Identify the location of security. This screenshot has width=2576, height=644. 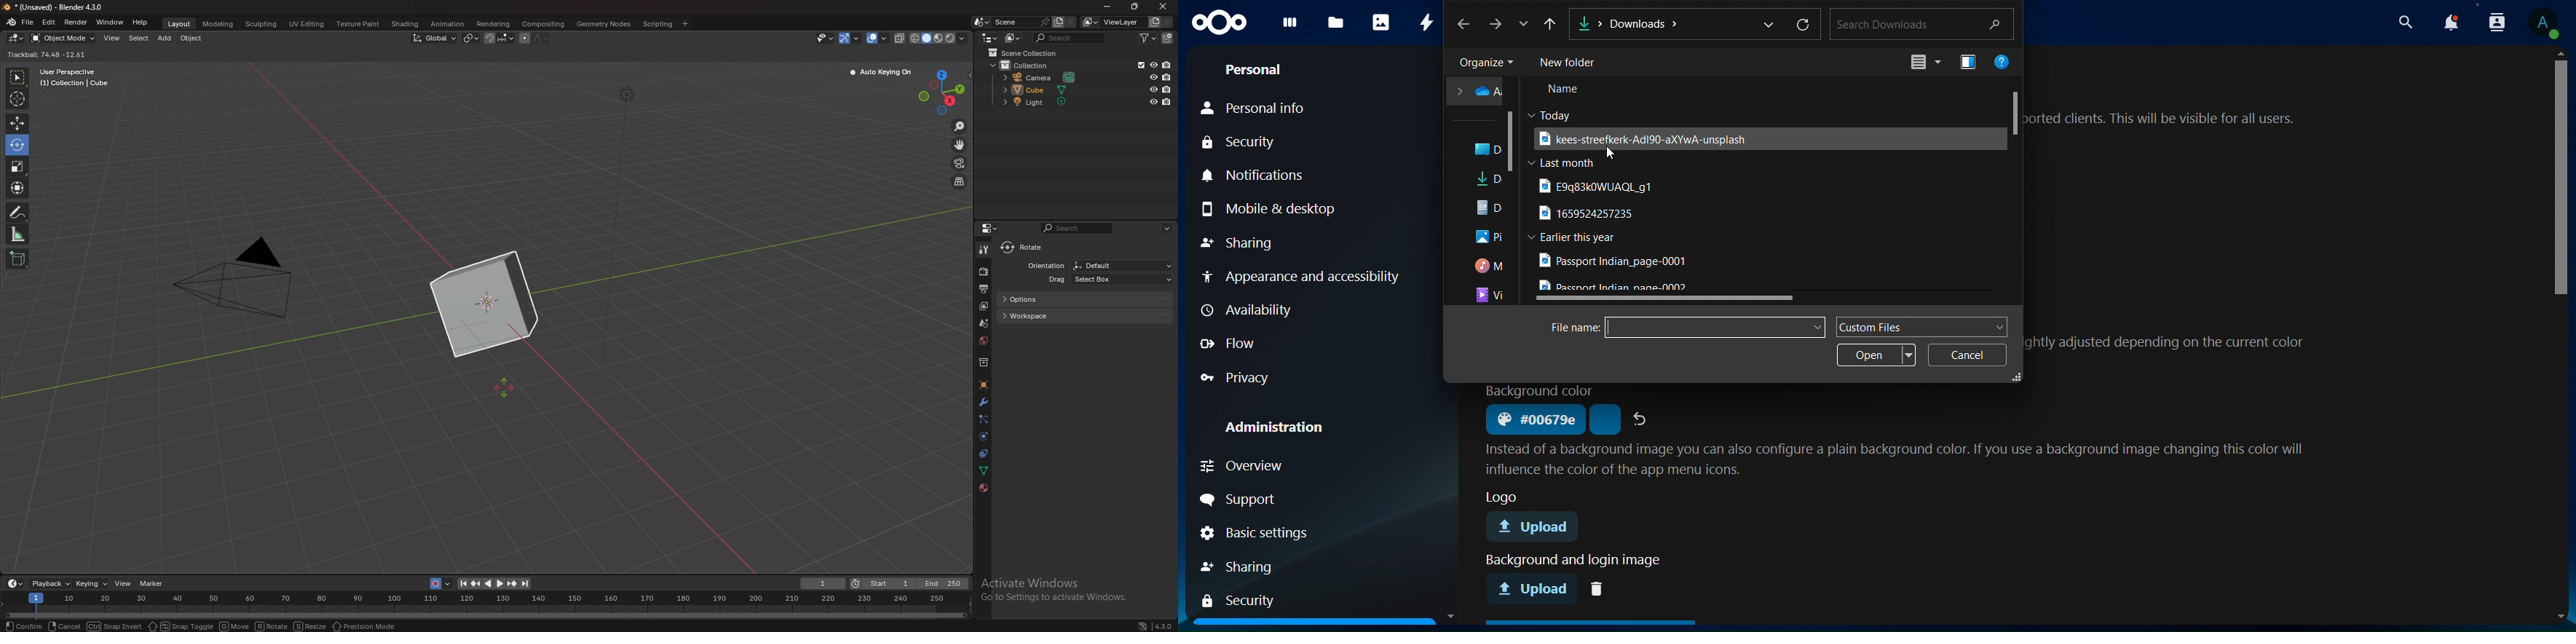
(1244, 600).